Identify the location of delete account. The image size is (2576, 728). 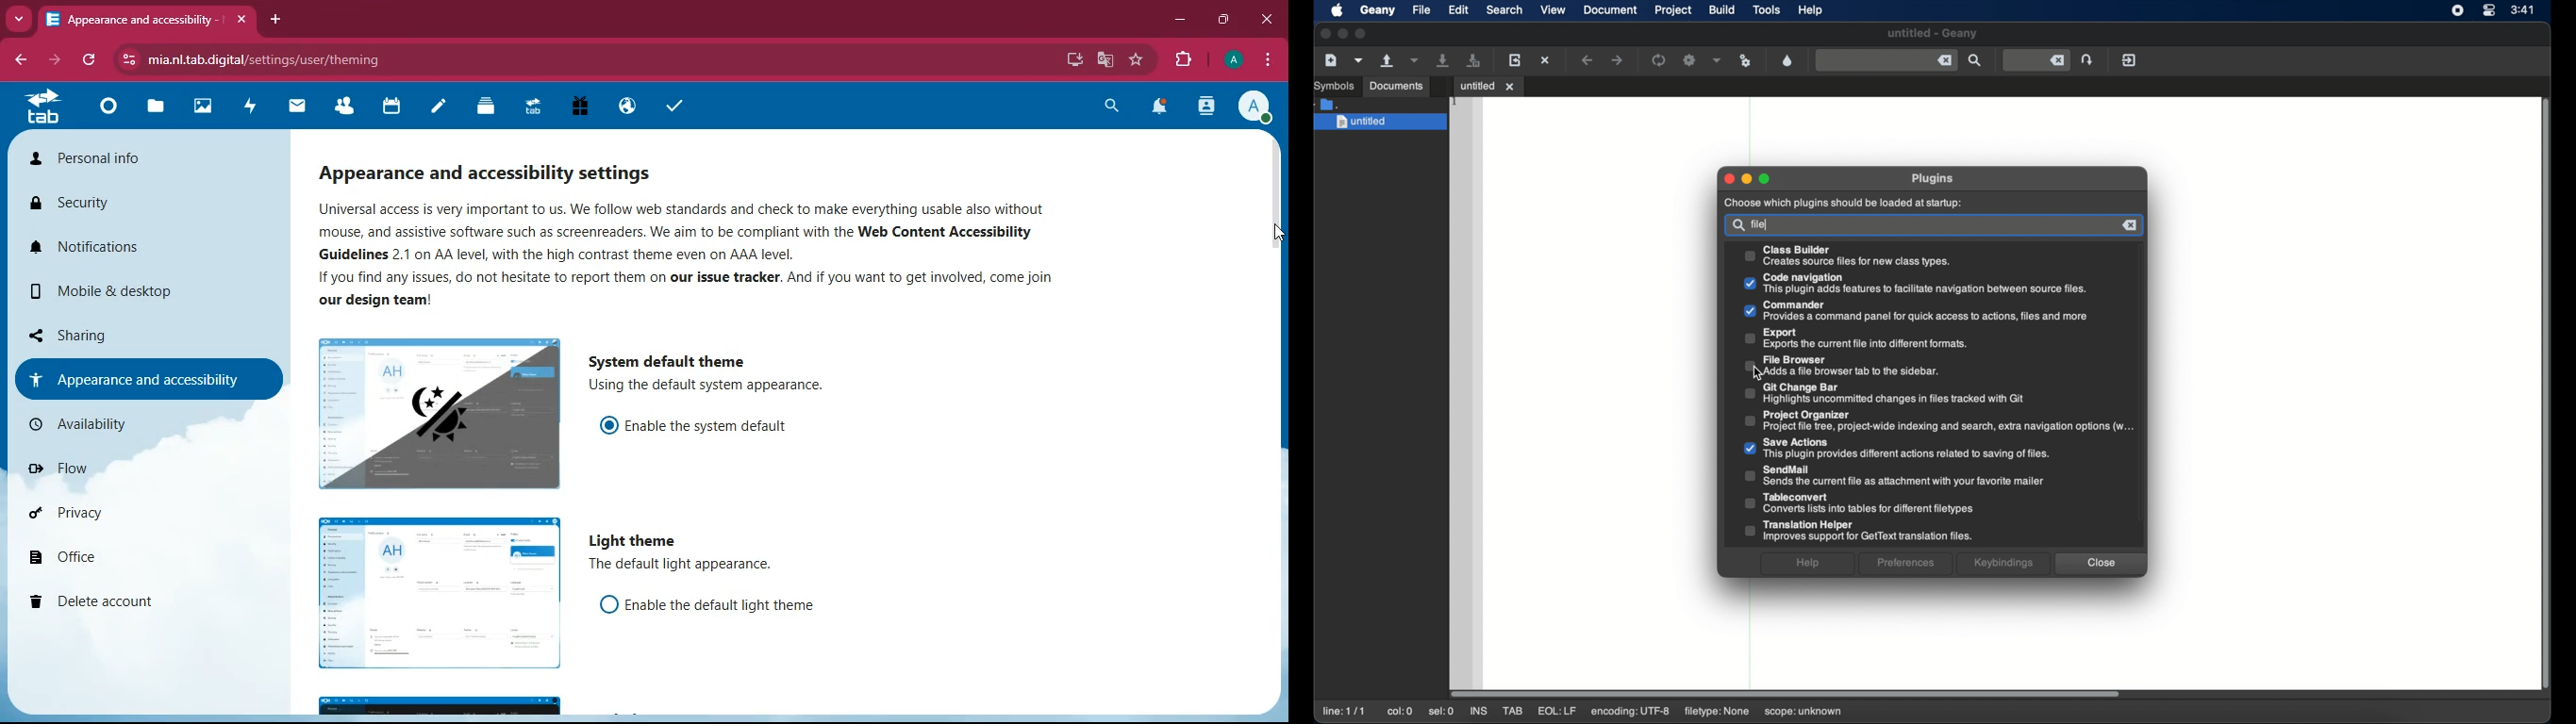
(119, 603).